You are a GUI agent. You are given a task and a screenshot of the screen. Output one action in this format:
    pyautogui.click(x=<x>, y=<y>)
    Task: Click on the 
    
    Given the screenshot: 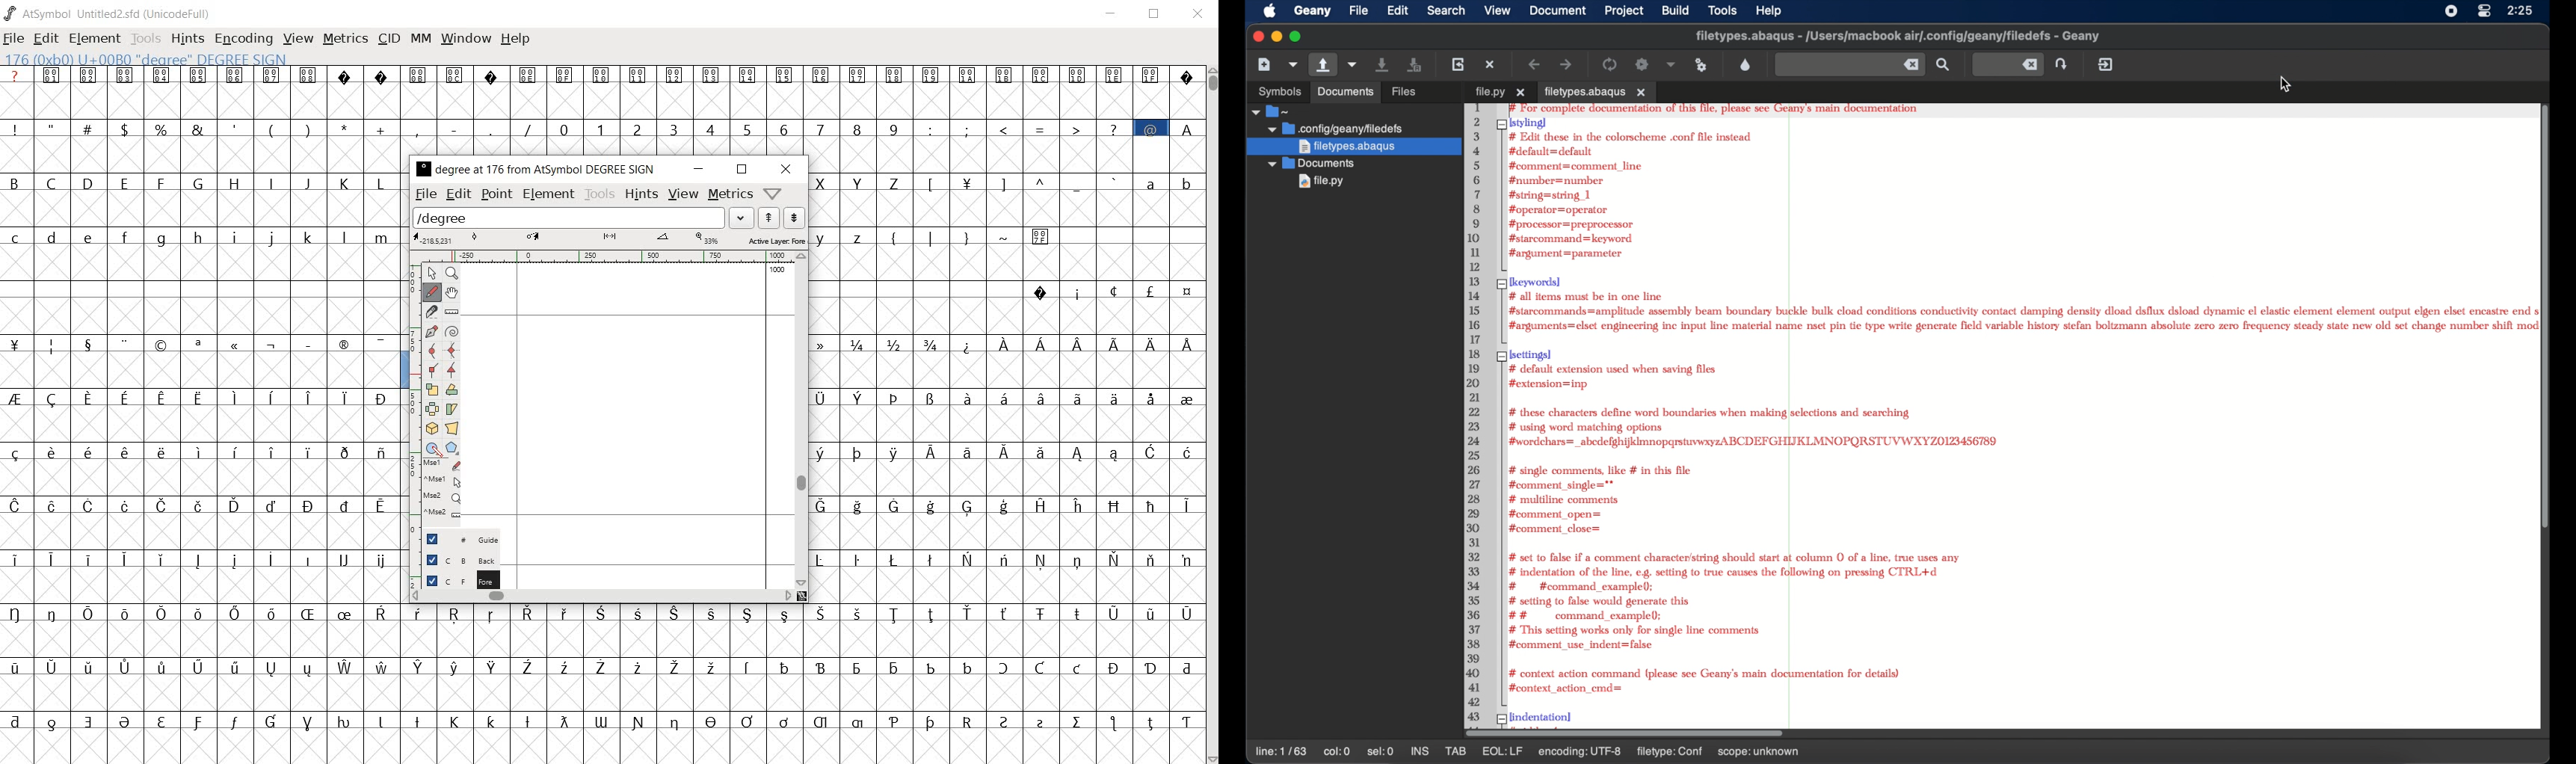 What is the action you would take?
    pyautogui.click(x=197, y=505)
    